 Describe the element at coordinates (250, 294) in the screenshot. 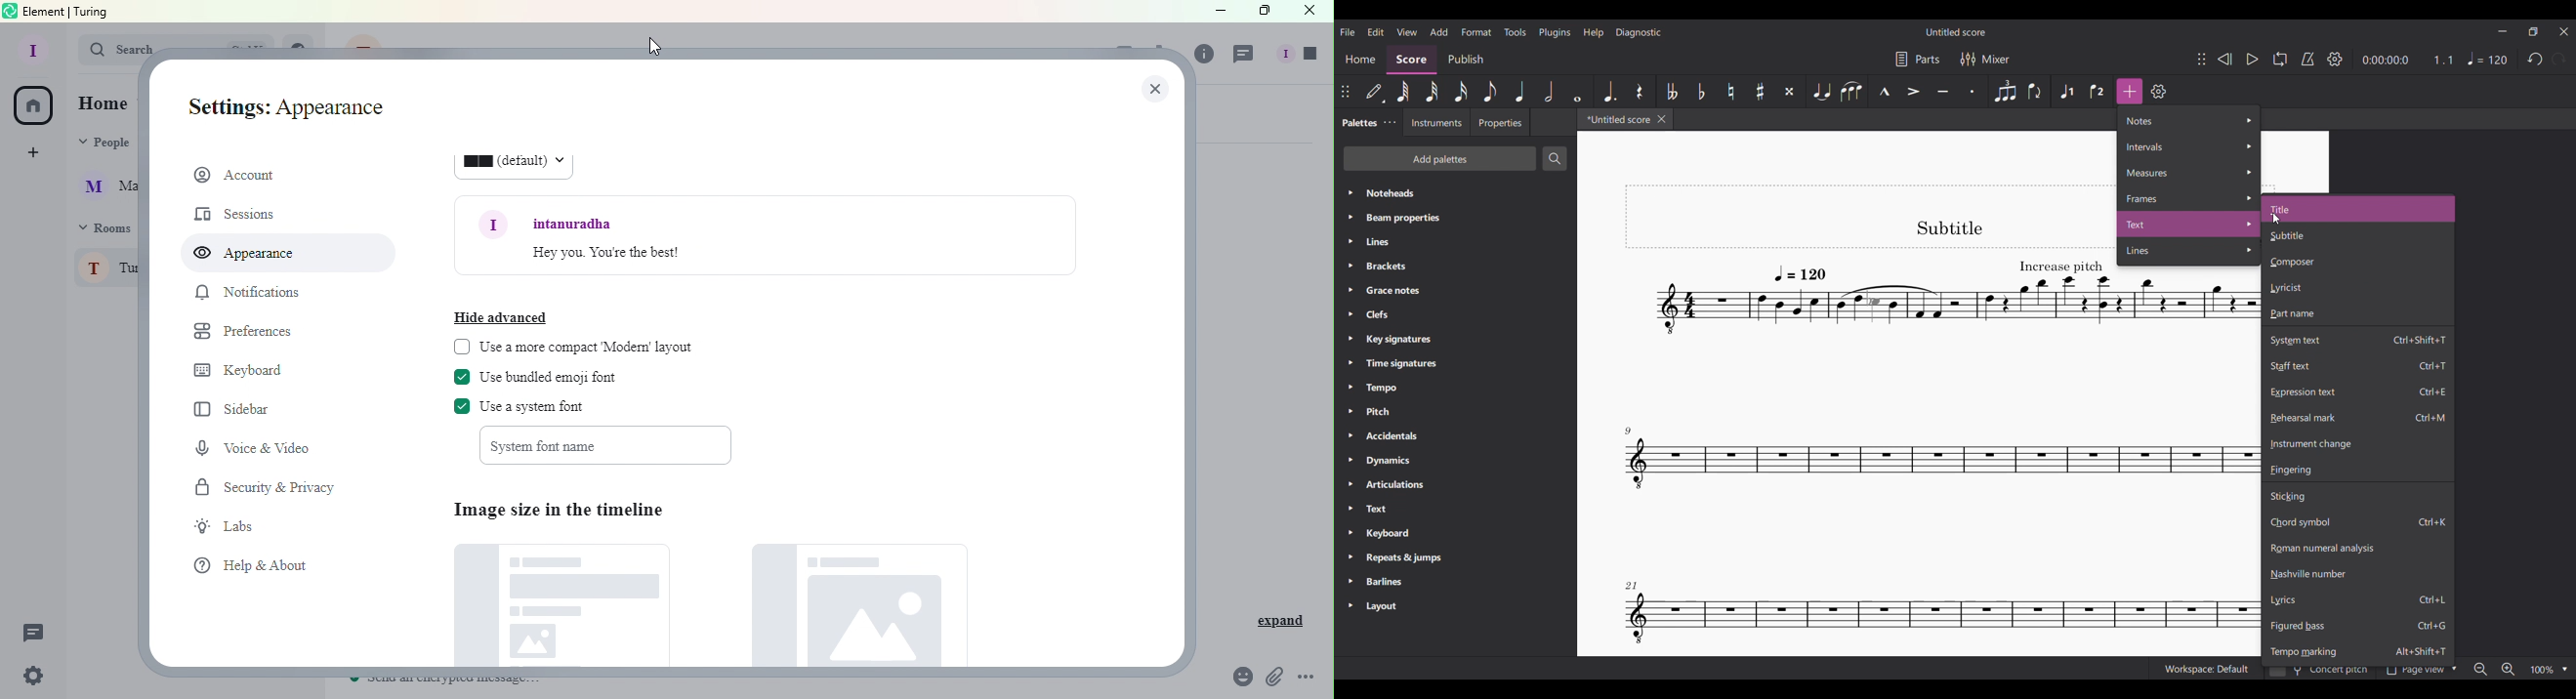

I see `Notifications` at that location.